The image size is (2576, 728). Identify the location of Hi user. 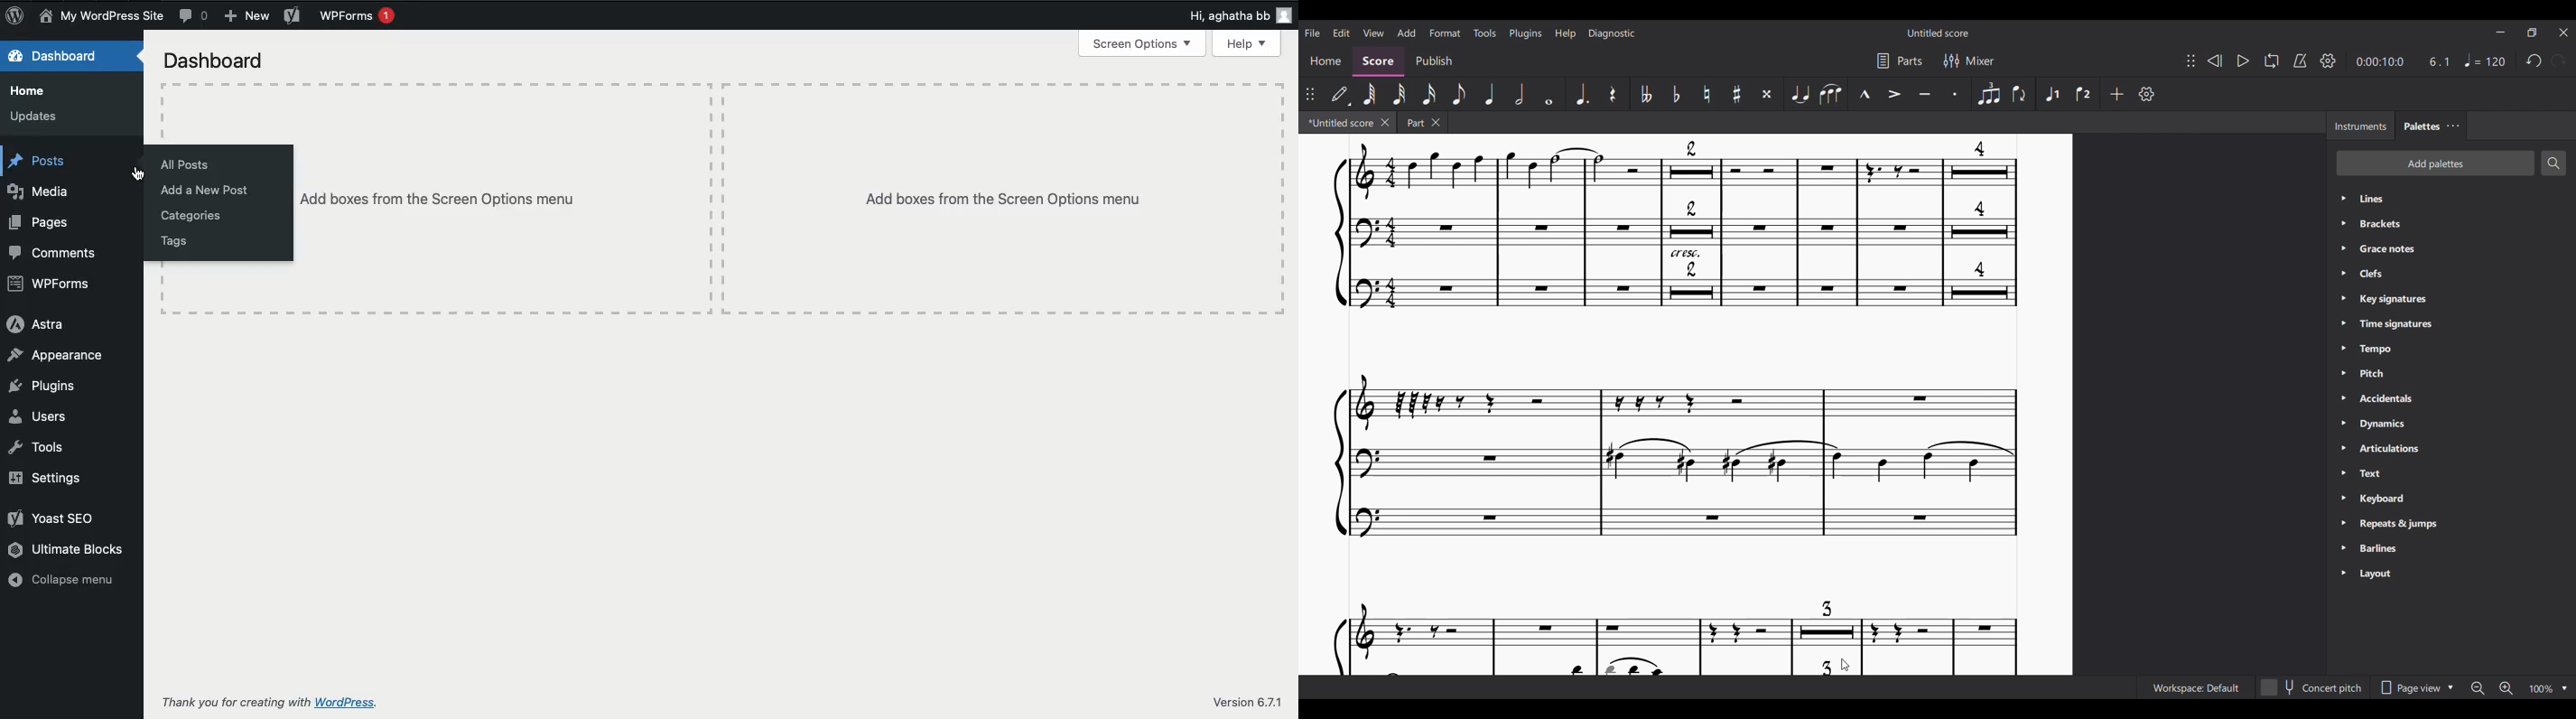
(1241, 16).